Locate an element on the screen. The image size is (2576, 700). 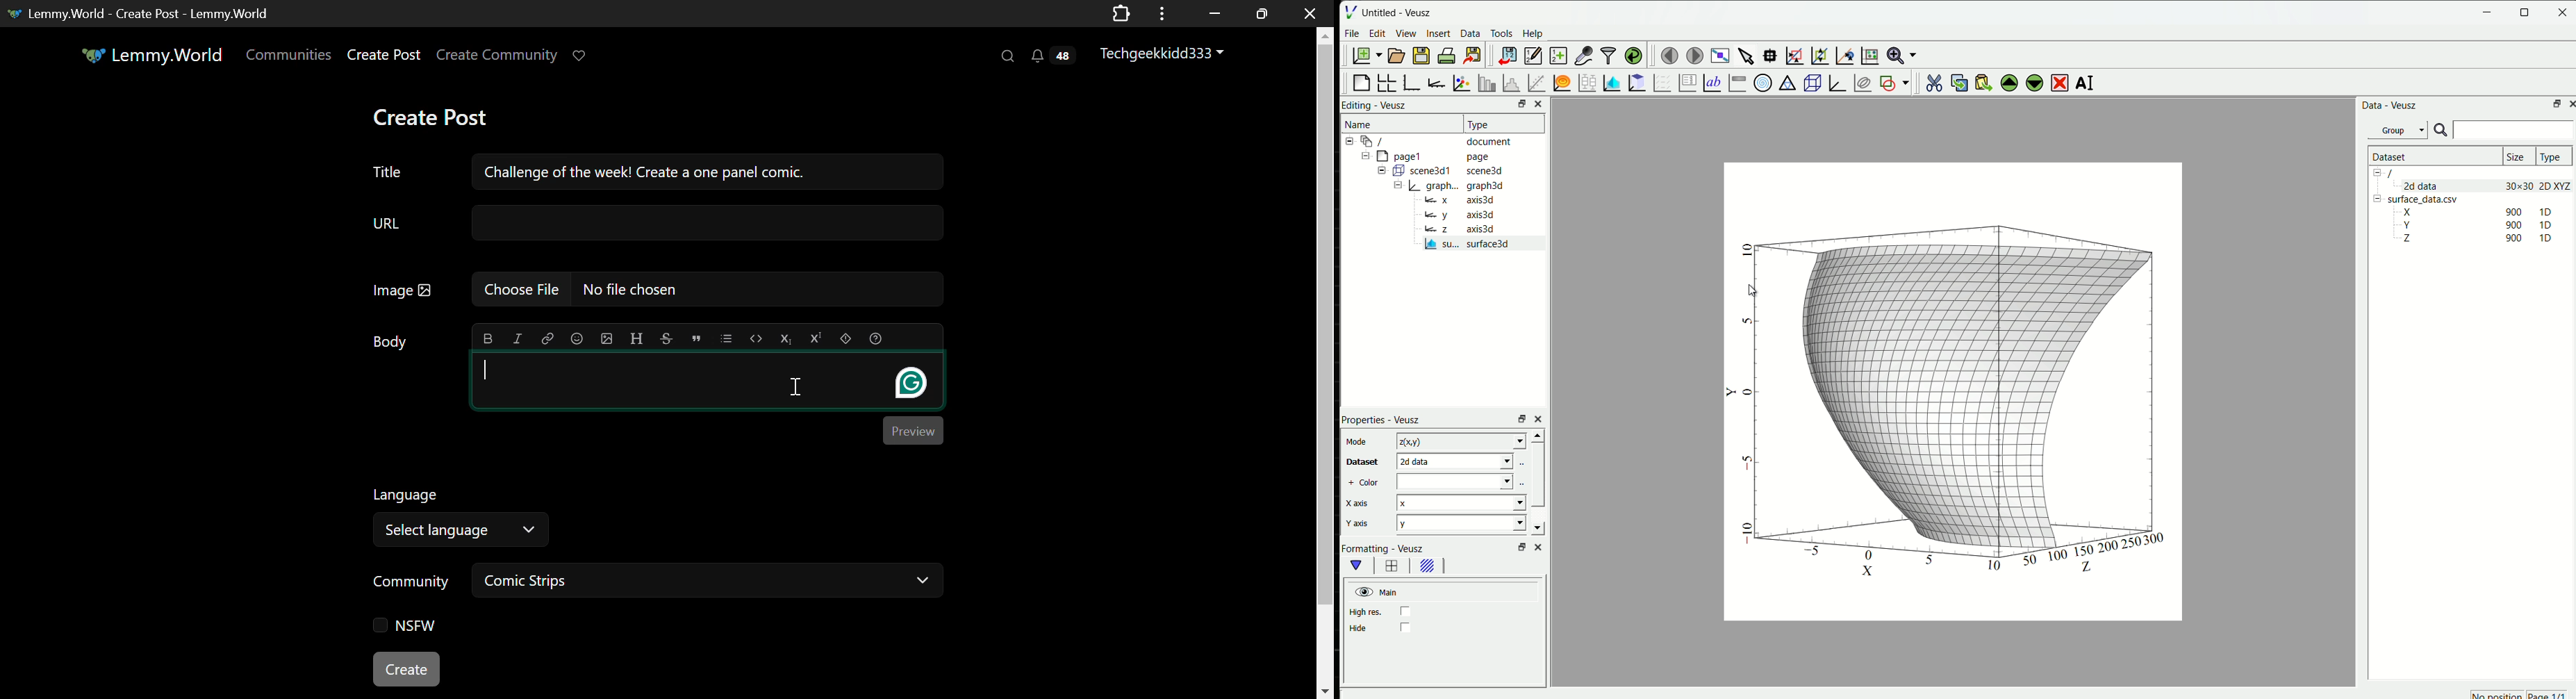
Drop-down  is located at coordinates (1520, 503).